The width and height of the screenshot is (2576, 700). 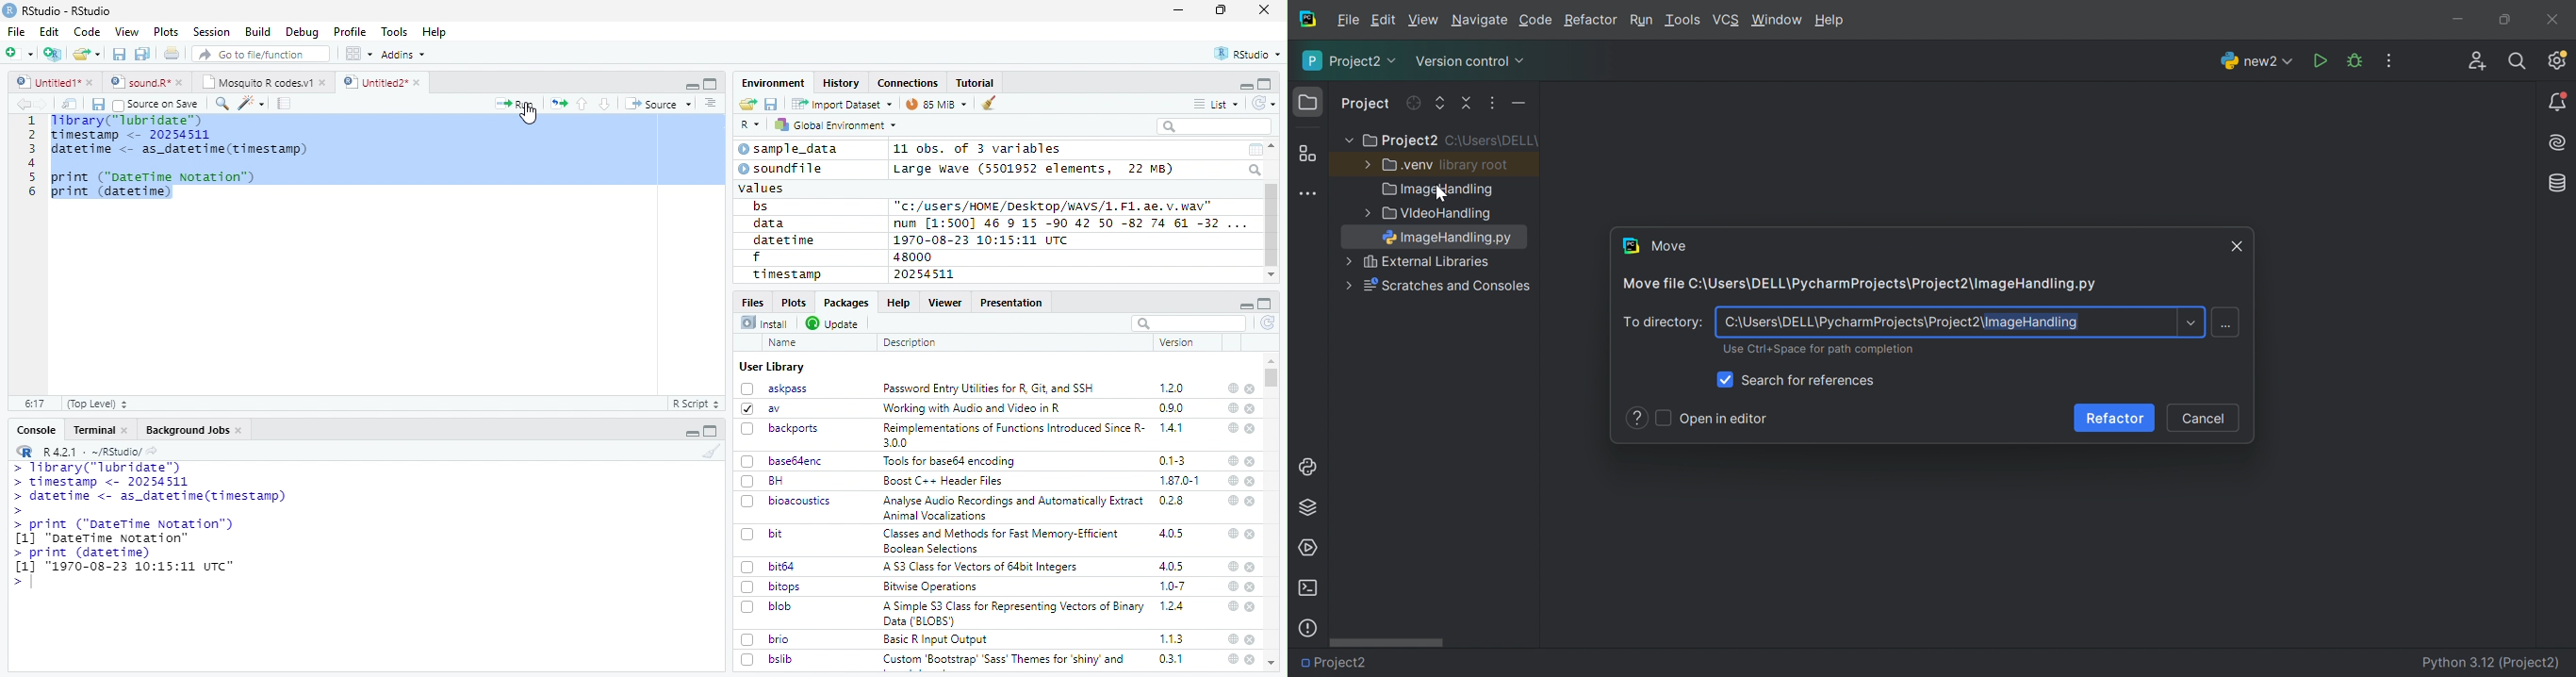 What do you see at coordinates (1232, 659) in the screenshot?
I see `help` at bounding box center [1232, 659].